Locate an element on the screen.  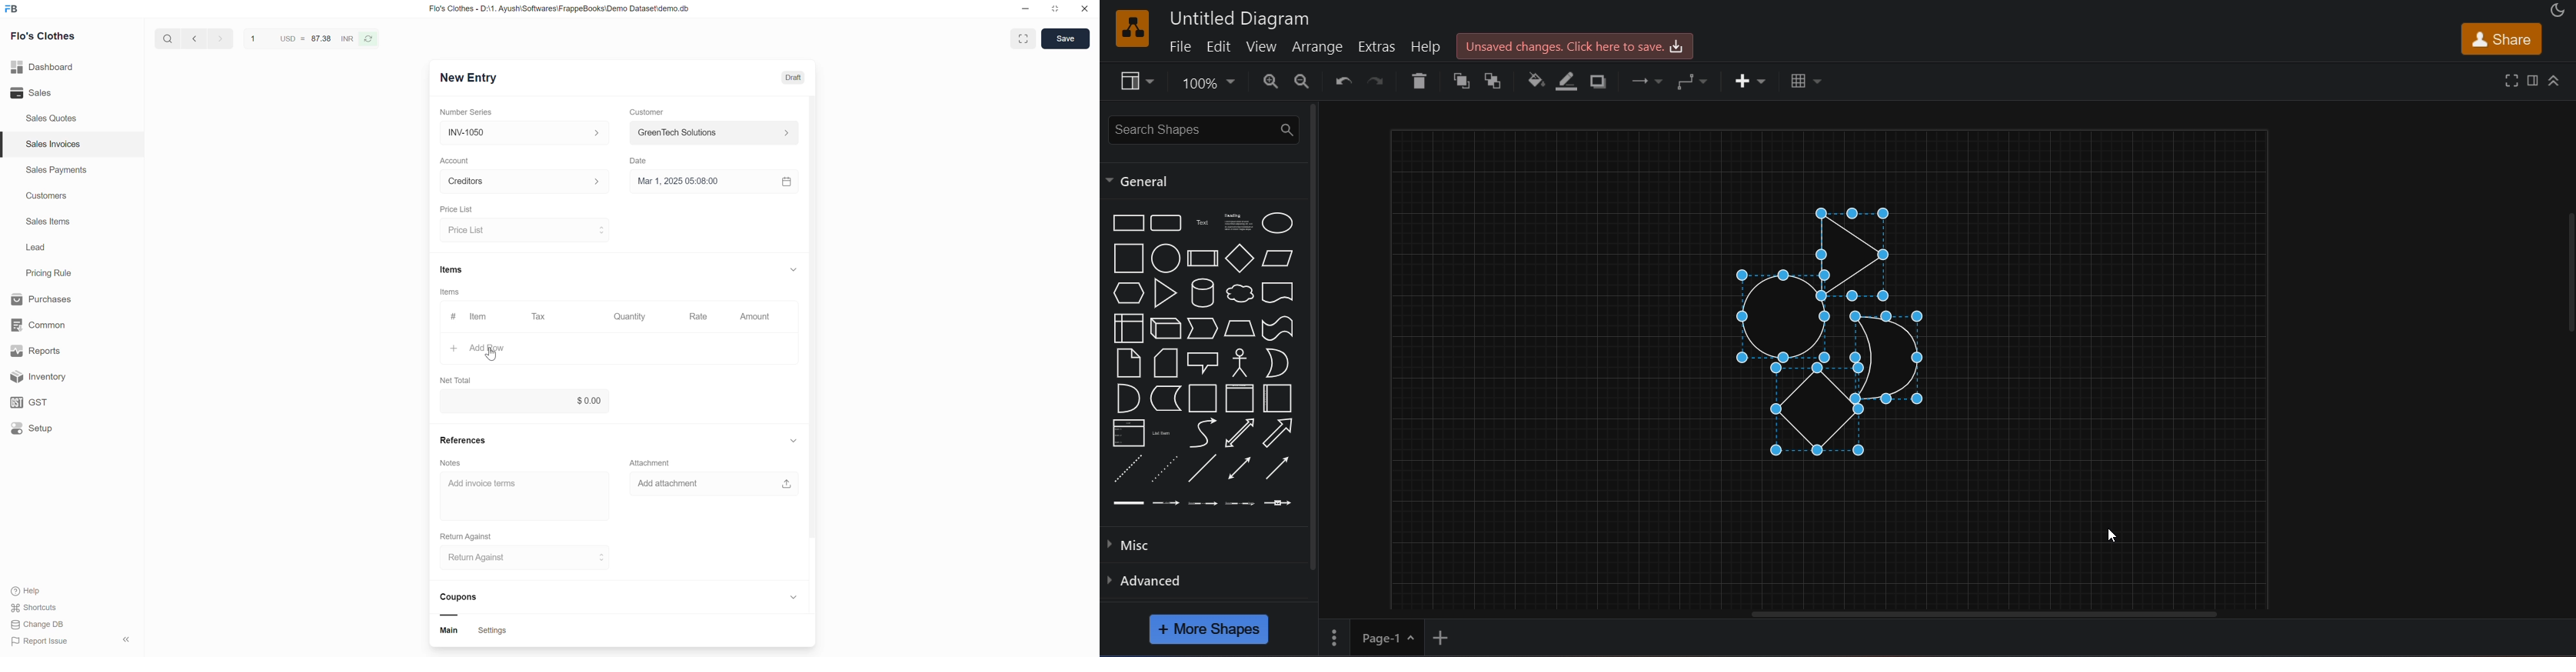
Add row is located at coordinates (603, 350).